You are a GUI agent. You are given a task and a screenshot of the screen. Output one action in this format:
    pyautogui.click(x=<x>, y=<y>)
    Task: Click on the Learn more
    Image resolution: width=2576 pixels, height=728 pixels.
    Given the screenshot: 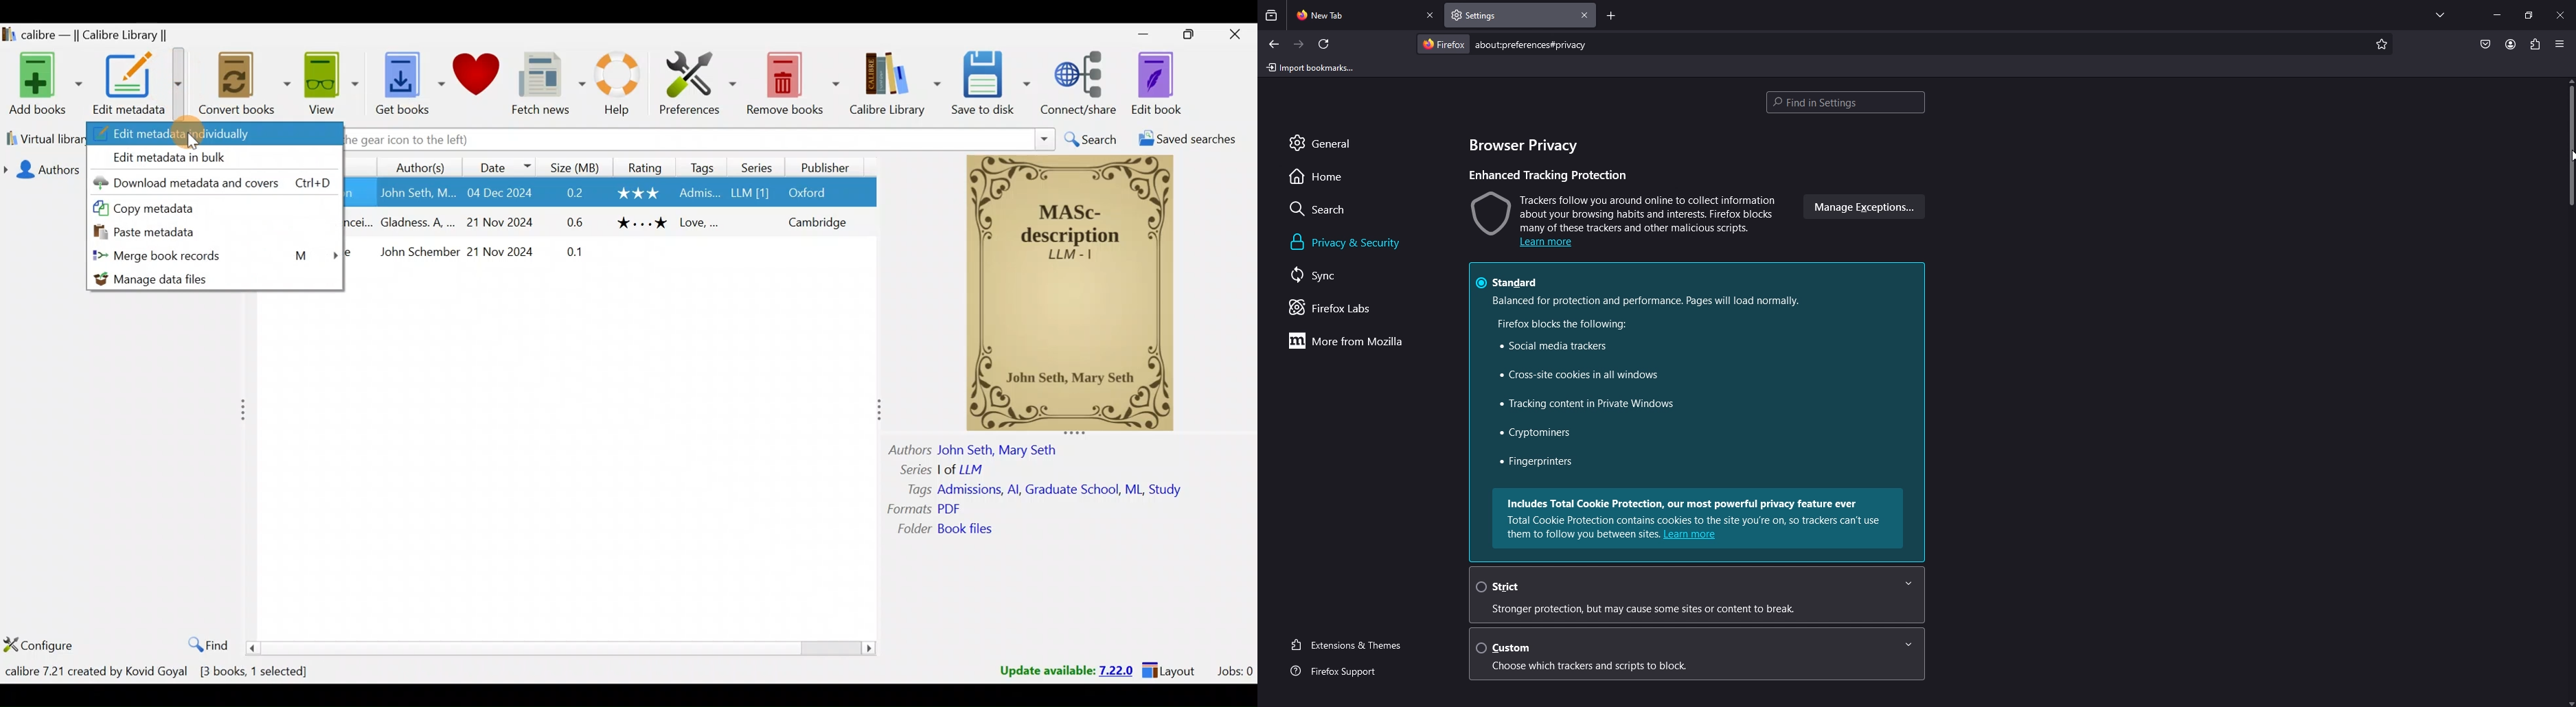 What is the action you would take?
    pyautogui.click(x=1546, y=244)
    